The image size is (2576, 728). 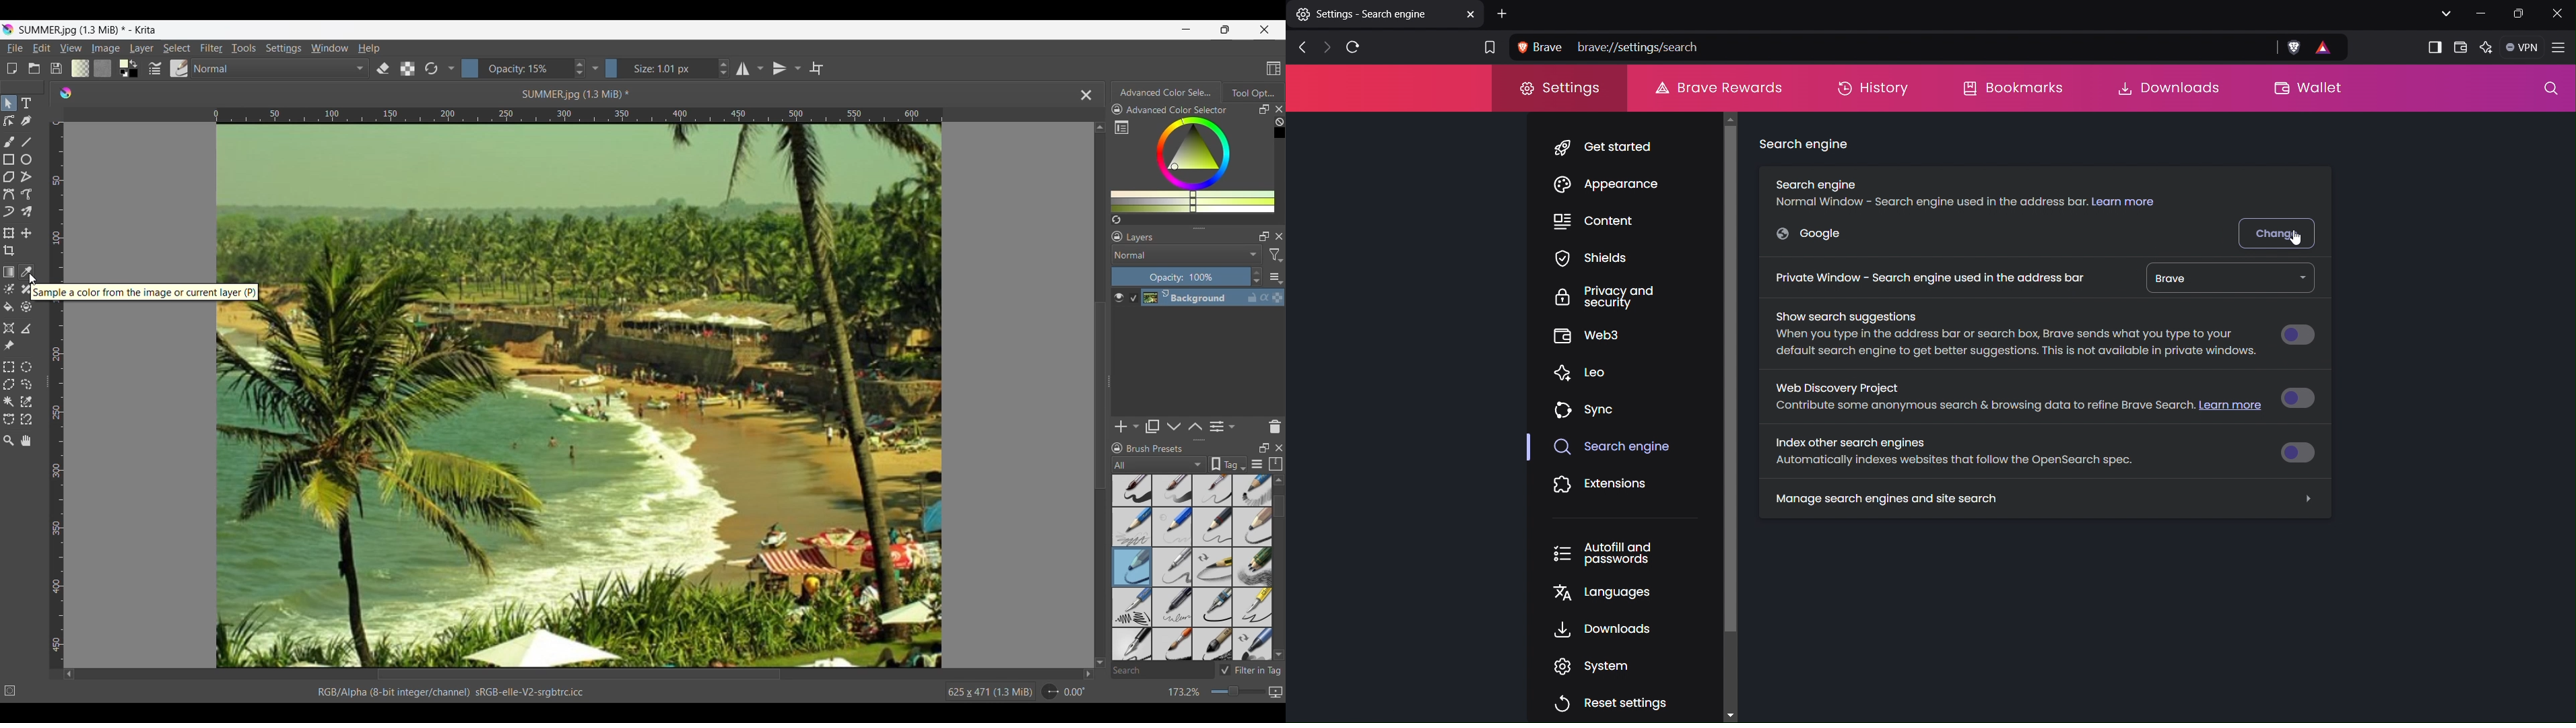 What do you see at coordinates (1275, 277) in the screenshot?
I see `Layer settings` at bounding box center [1275, 277].